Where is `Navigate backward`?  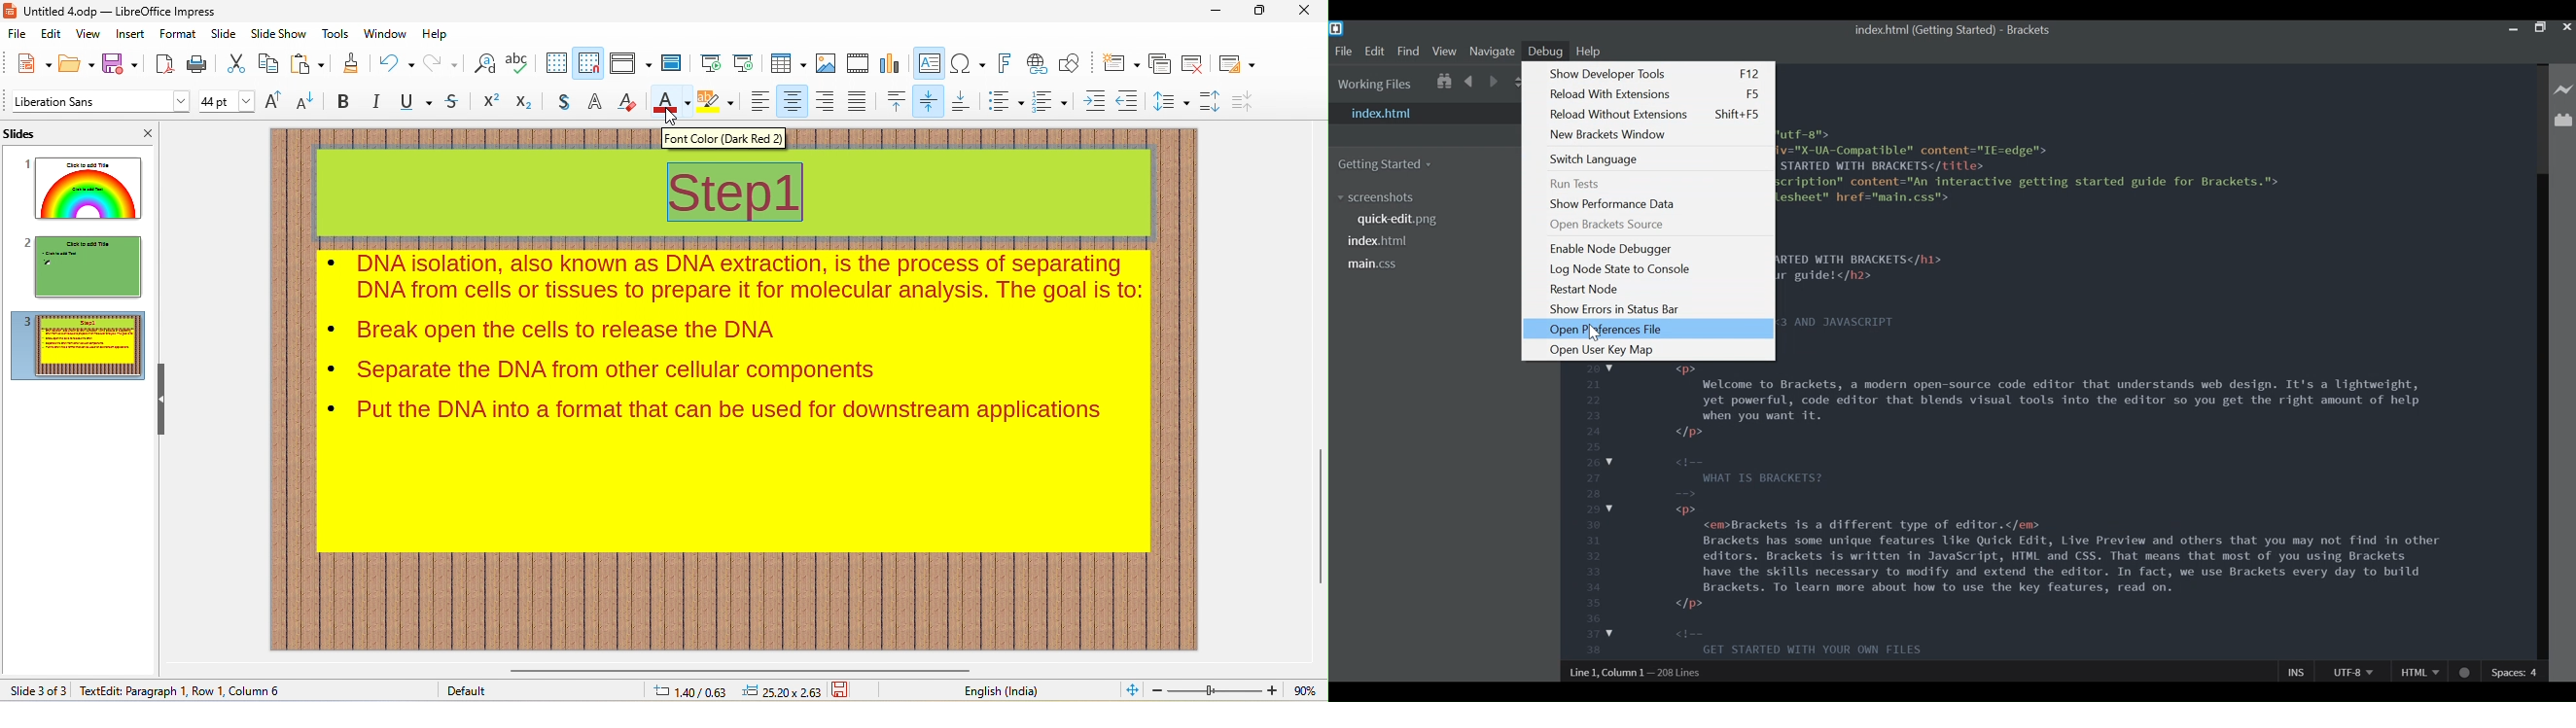
Navigate backward is located at coordinates (1468, 81).